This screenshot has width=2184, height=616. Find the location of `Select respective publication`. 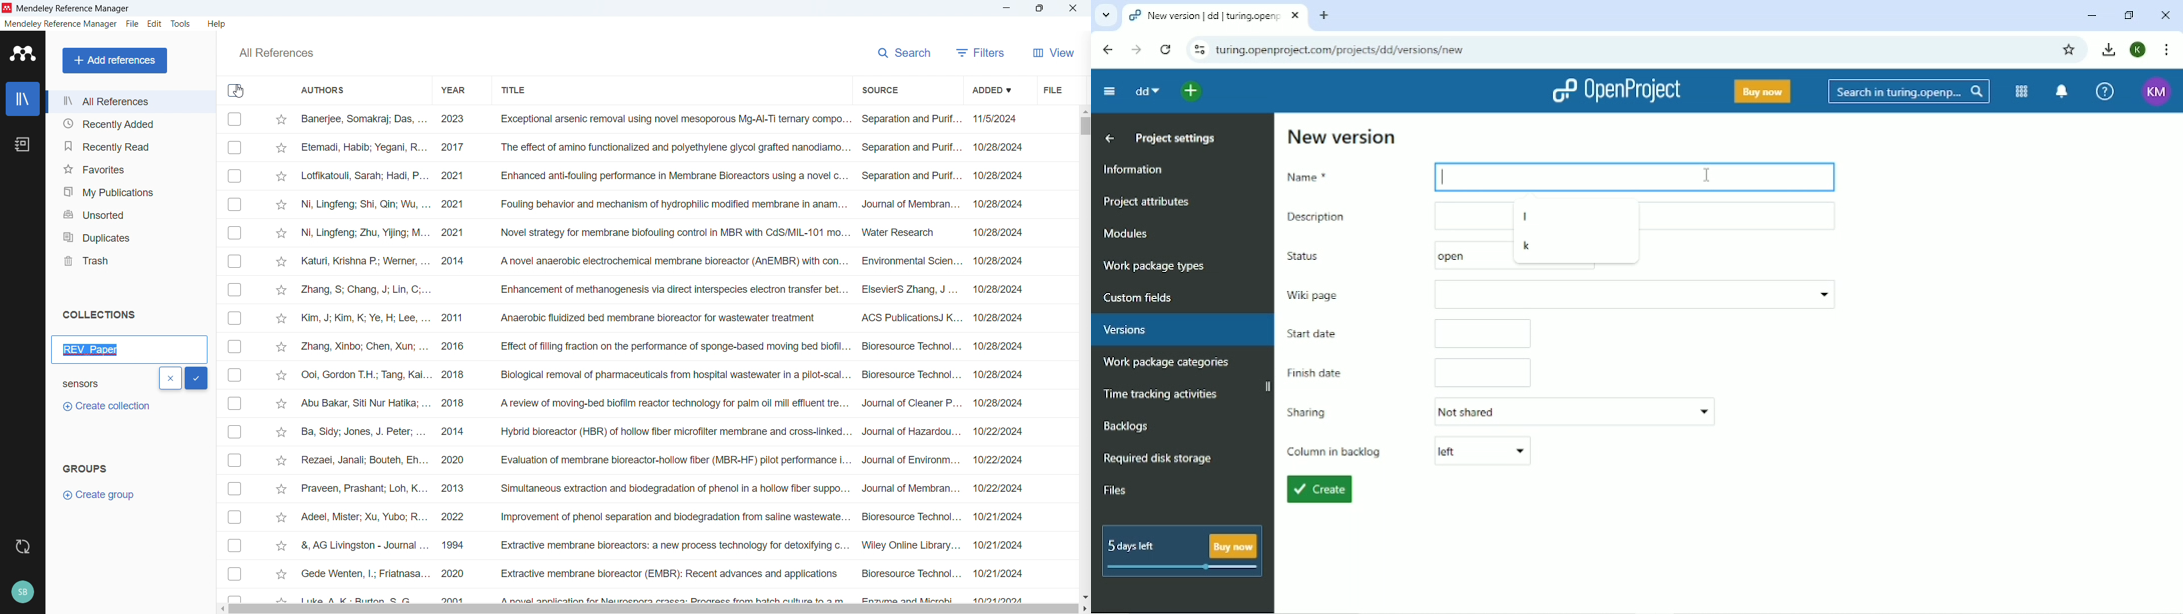

Select respective publication is located at coordinates (235, 289).